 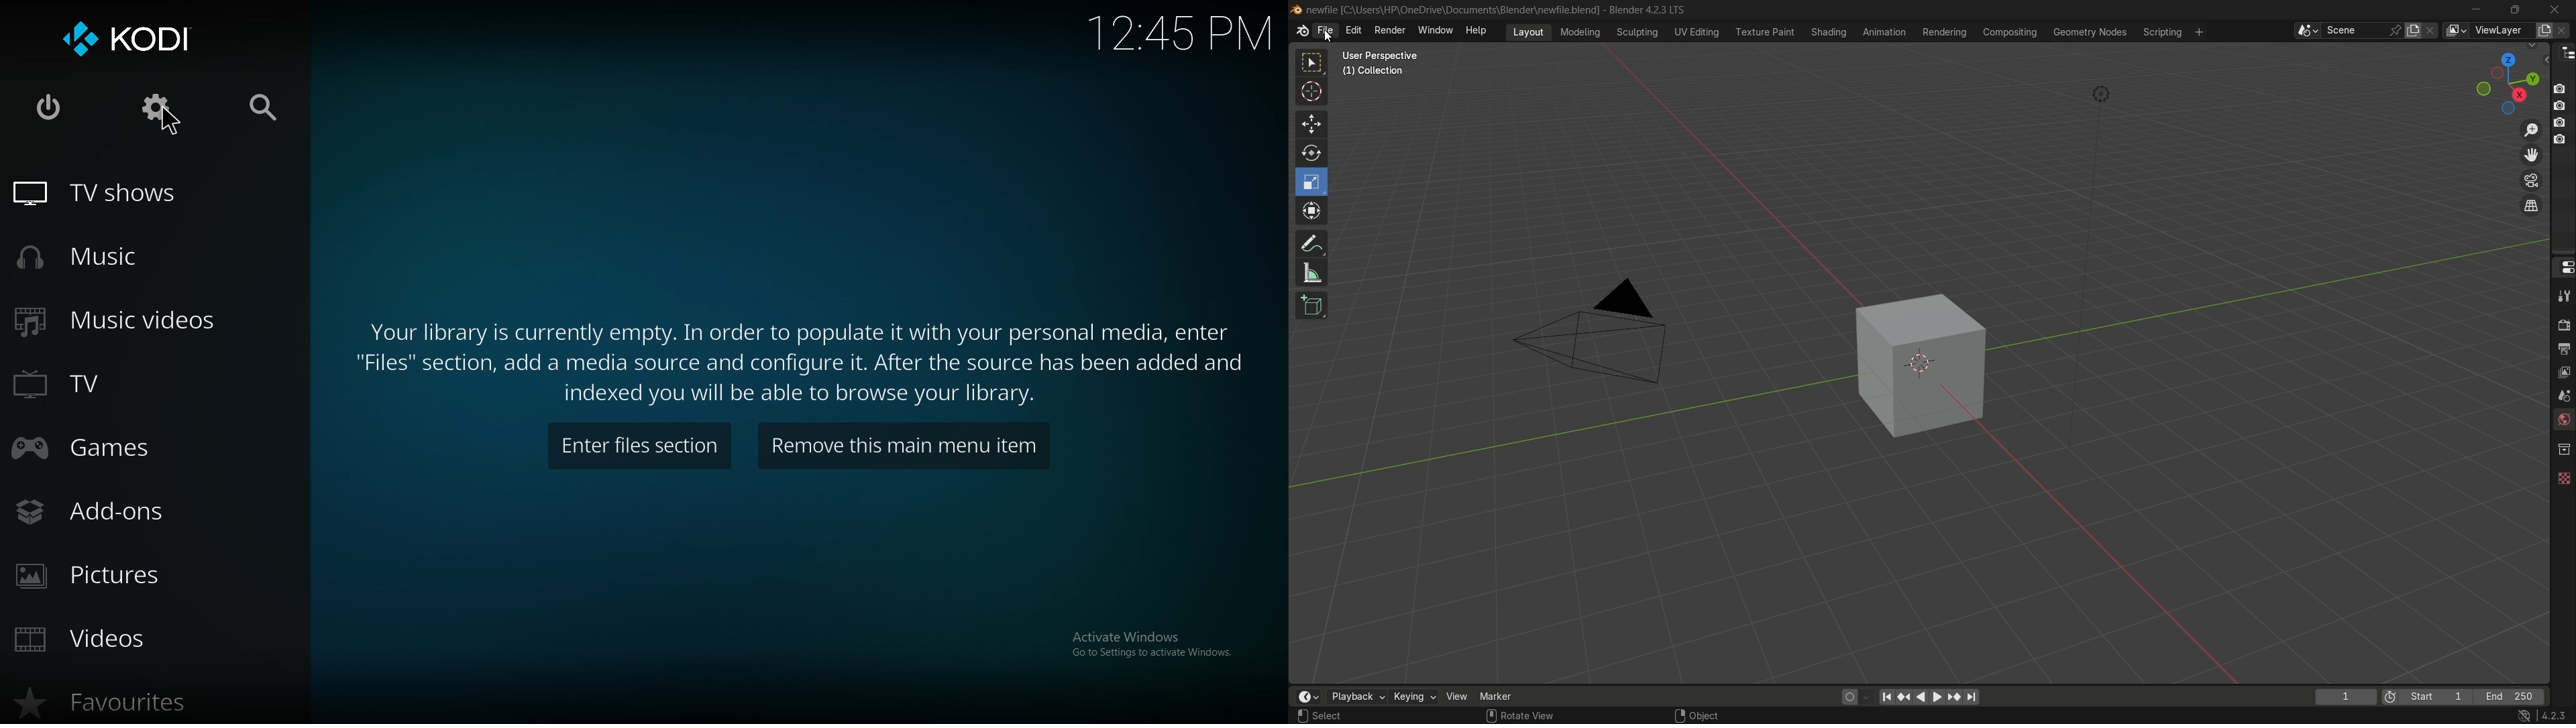 What do you see at coordinates (1313, 182) in the screenshot?
I see `scale` at bounding box center [1313, 182].